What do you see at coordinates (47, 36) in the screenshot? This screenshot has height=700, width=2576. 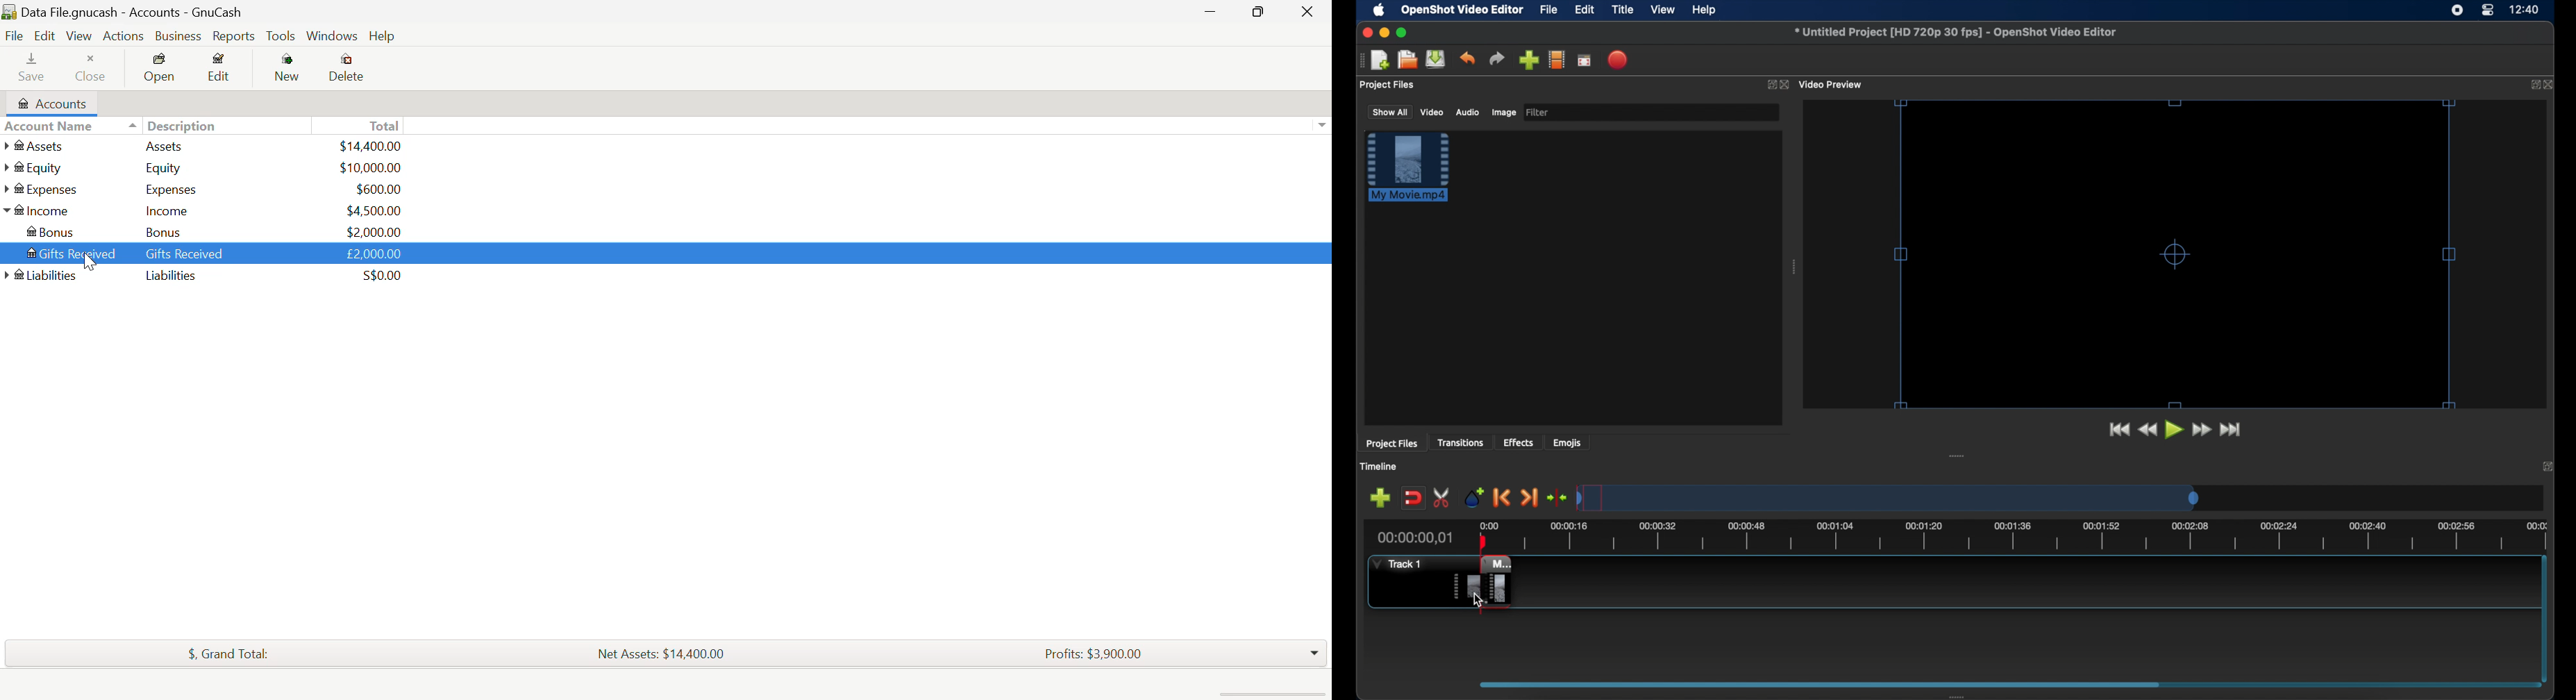 I see `Edit` at bounding box center [47, 36].